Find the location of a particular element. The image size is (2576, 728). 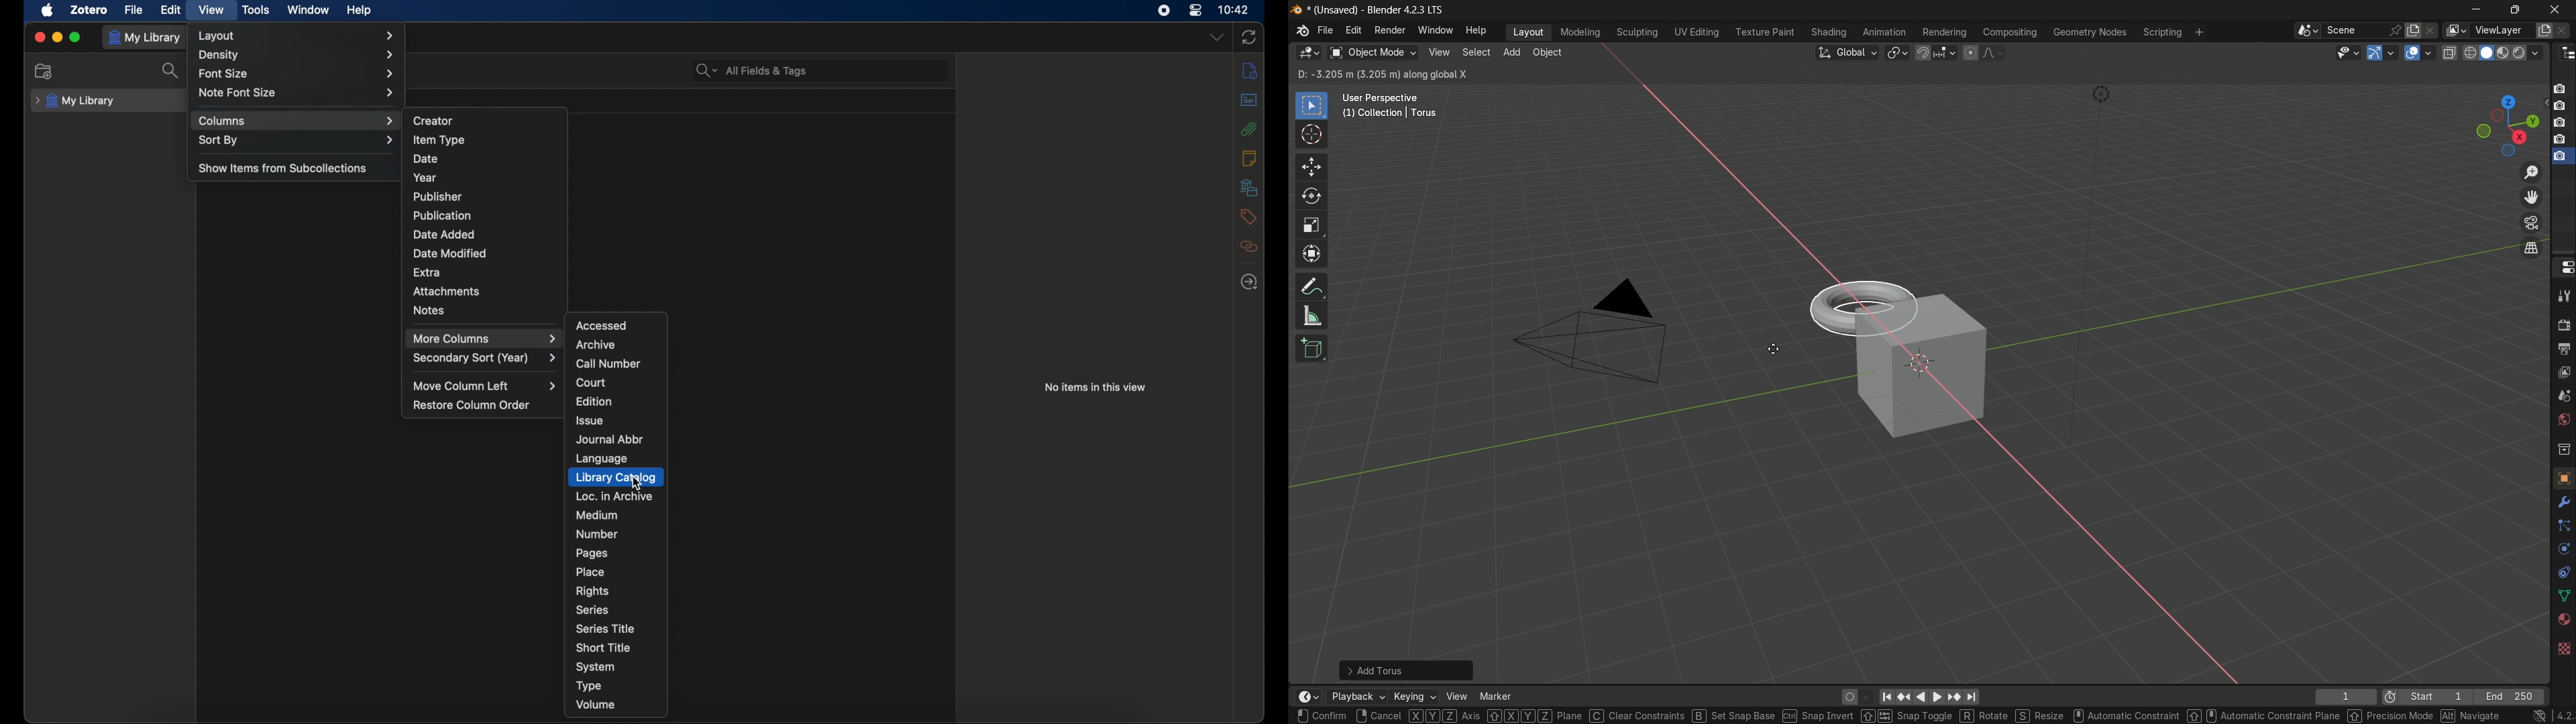

move the view is located at coordinates (2530, 198).